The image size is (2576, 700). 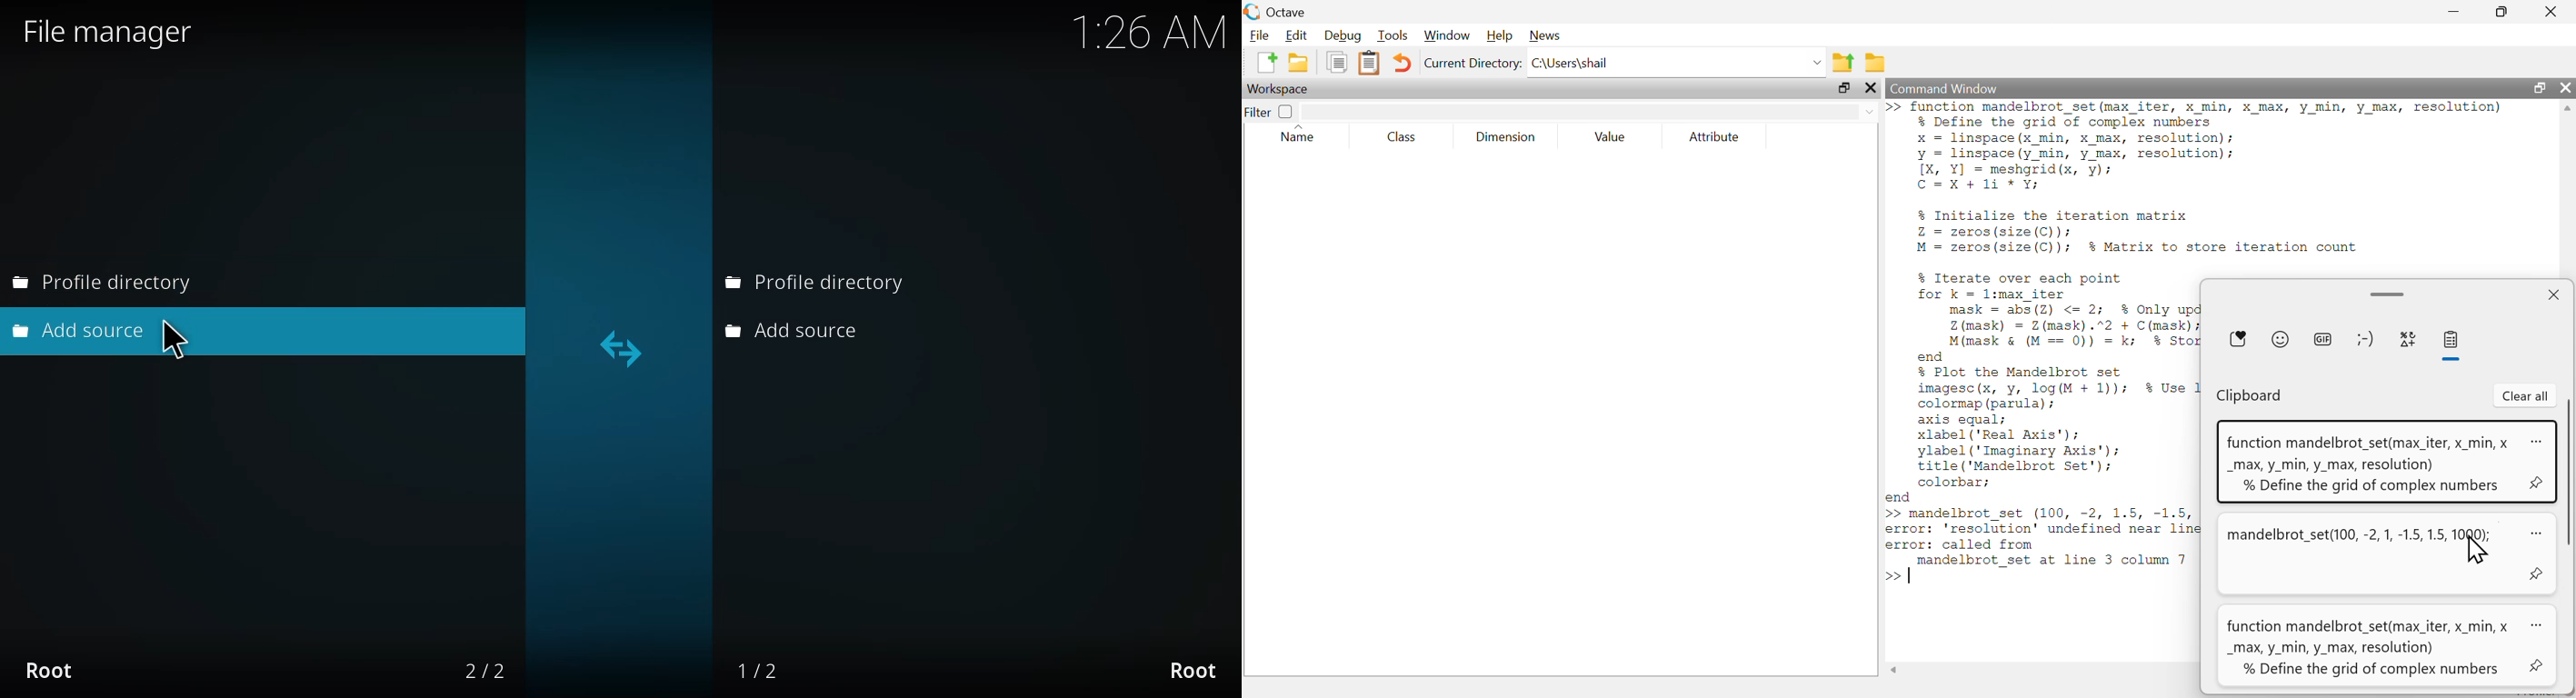 What do you see at coordinates (1266, 63) in the screenshot?
I see `New script` at bounding box center [1266, 63].